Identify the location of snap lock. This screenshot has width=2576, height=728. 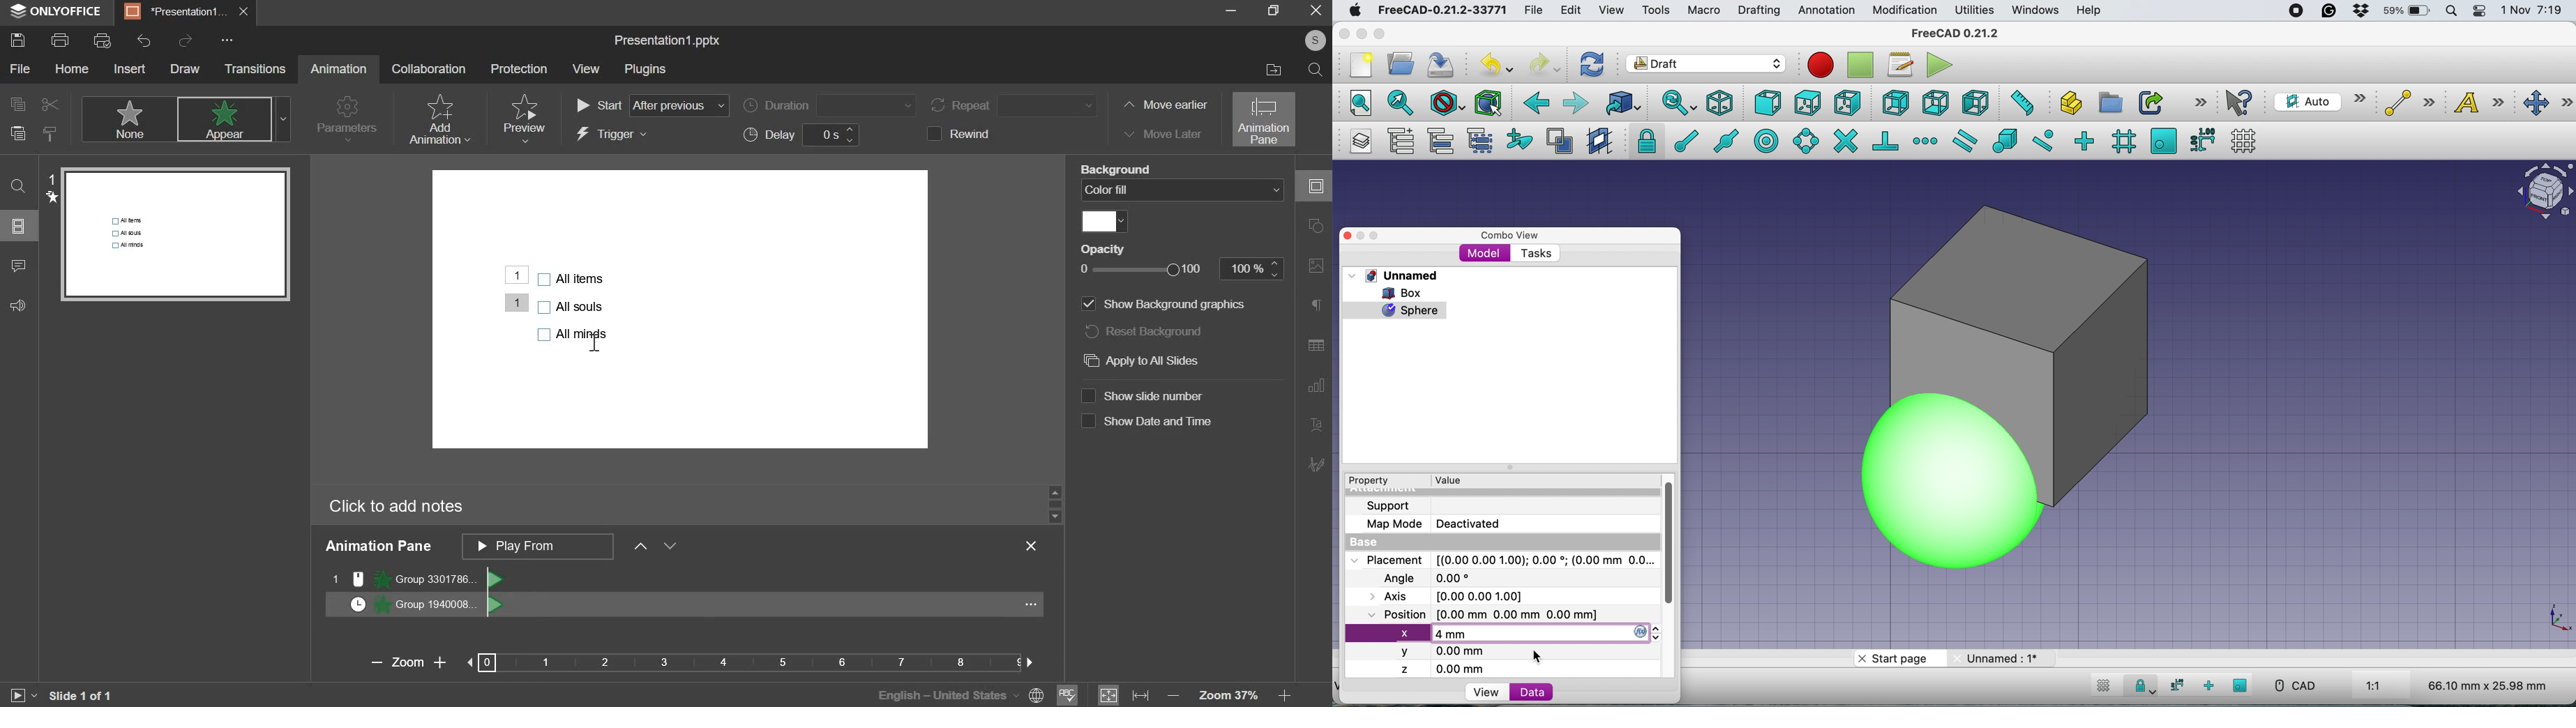
(1644, 140).